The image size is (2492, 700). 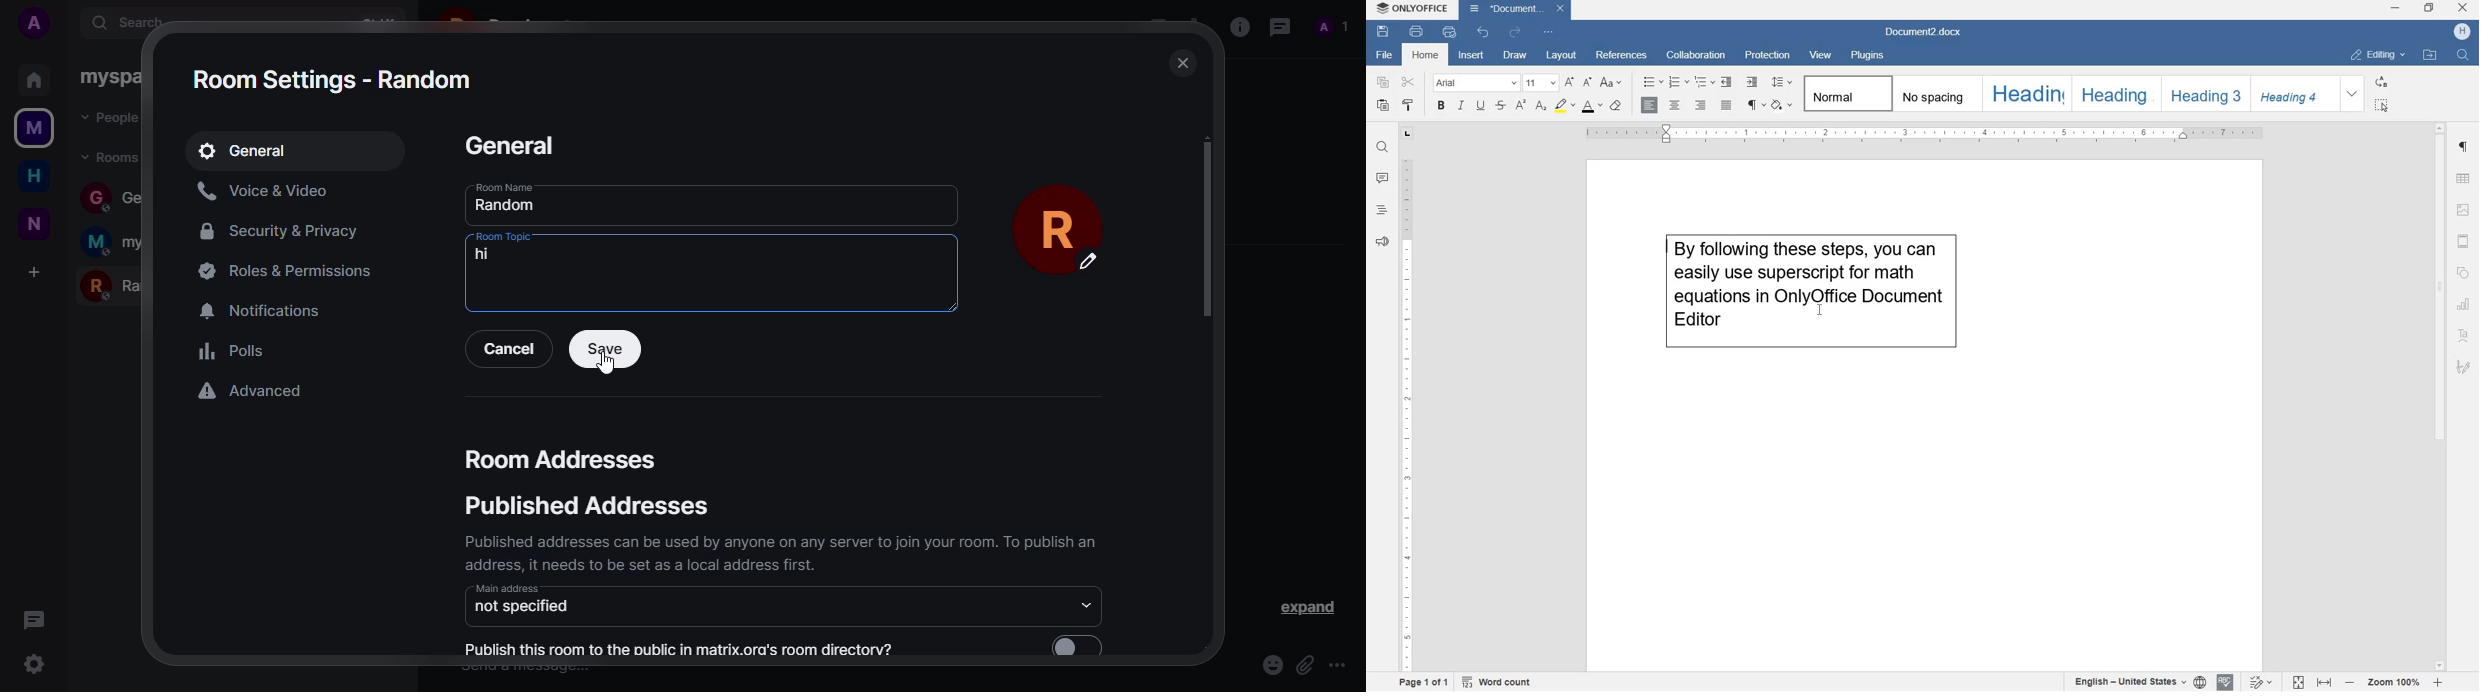 I want to click on voice&video, so click(x=268, y=190).